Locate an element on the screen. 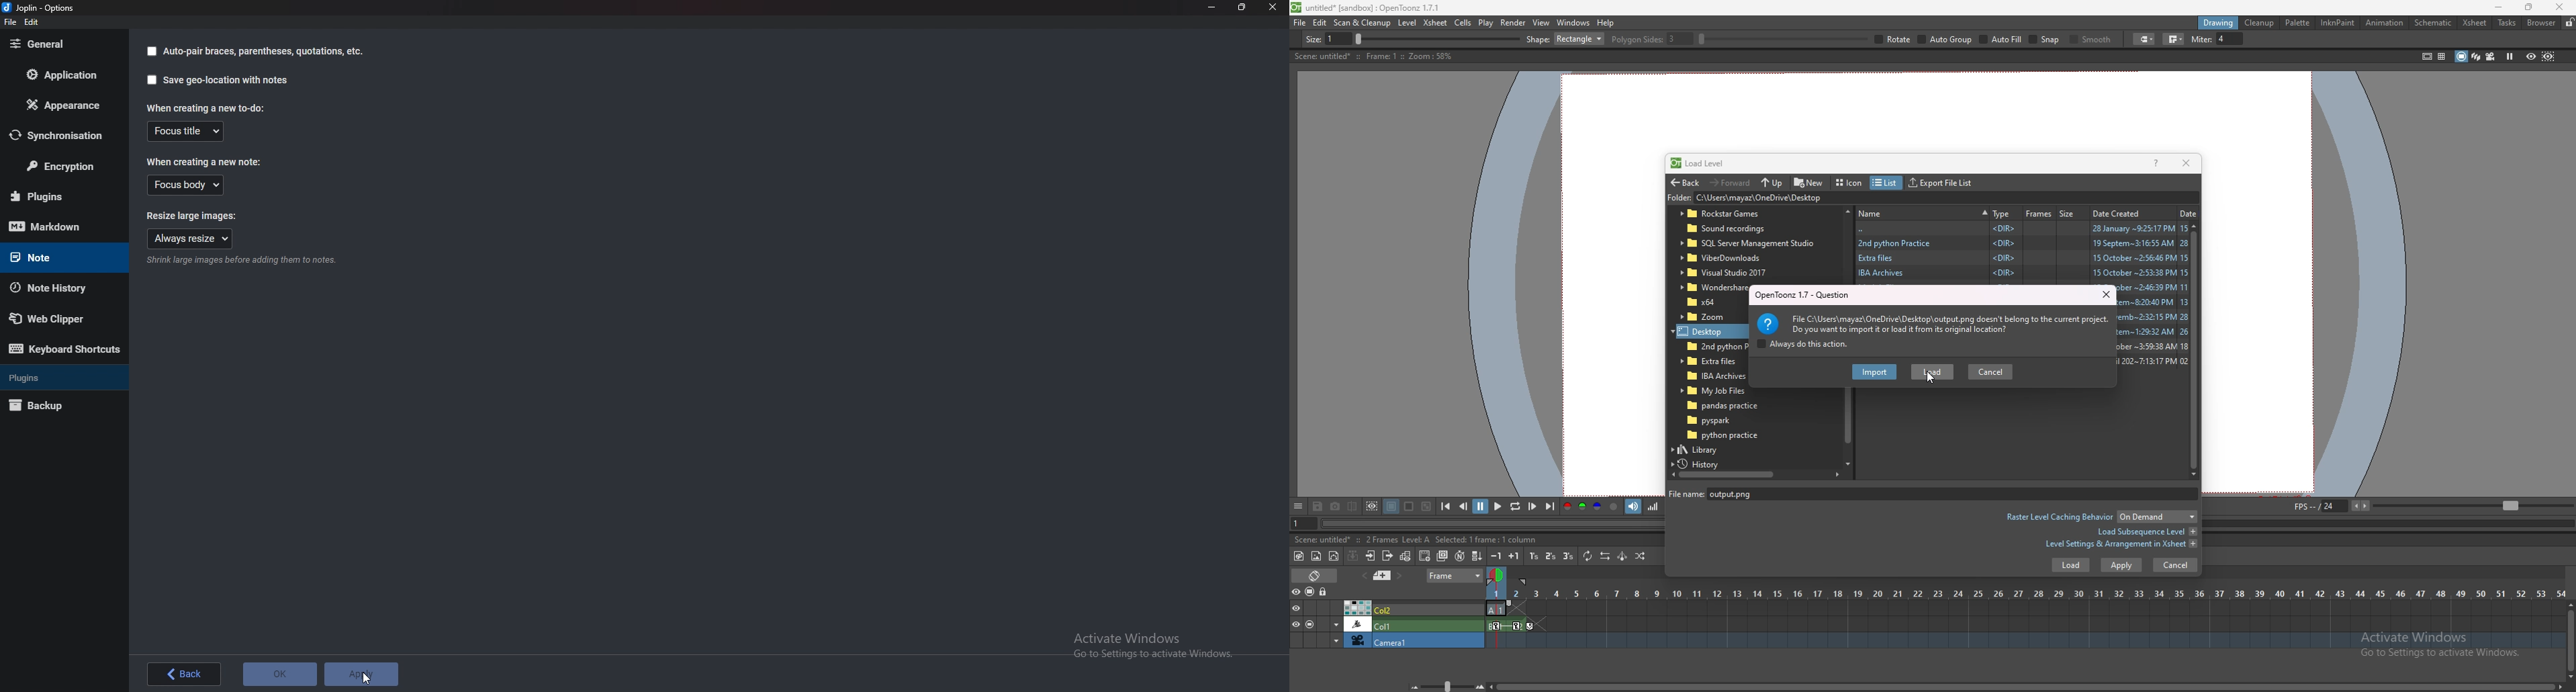 Image resolution: width=2576 pixels, height=700 pixels. autopair braces parenthesis quotation et cetera is located at coordinates (255, 51).